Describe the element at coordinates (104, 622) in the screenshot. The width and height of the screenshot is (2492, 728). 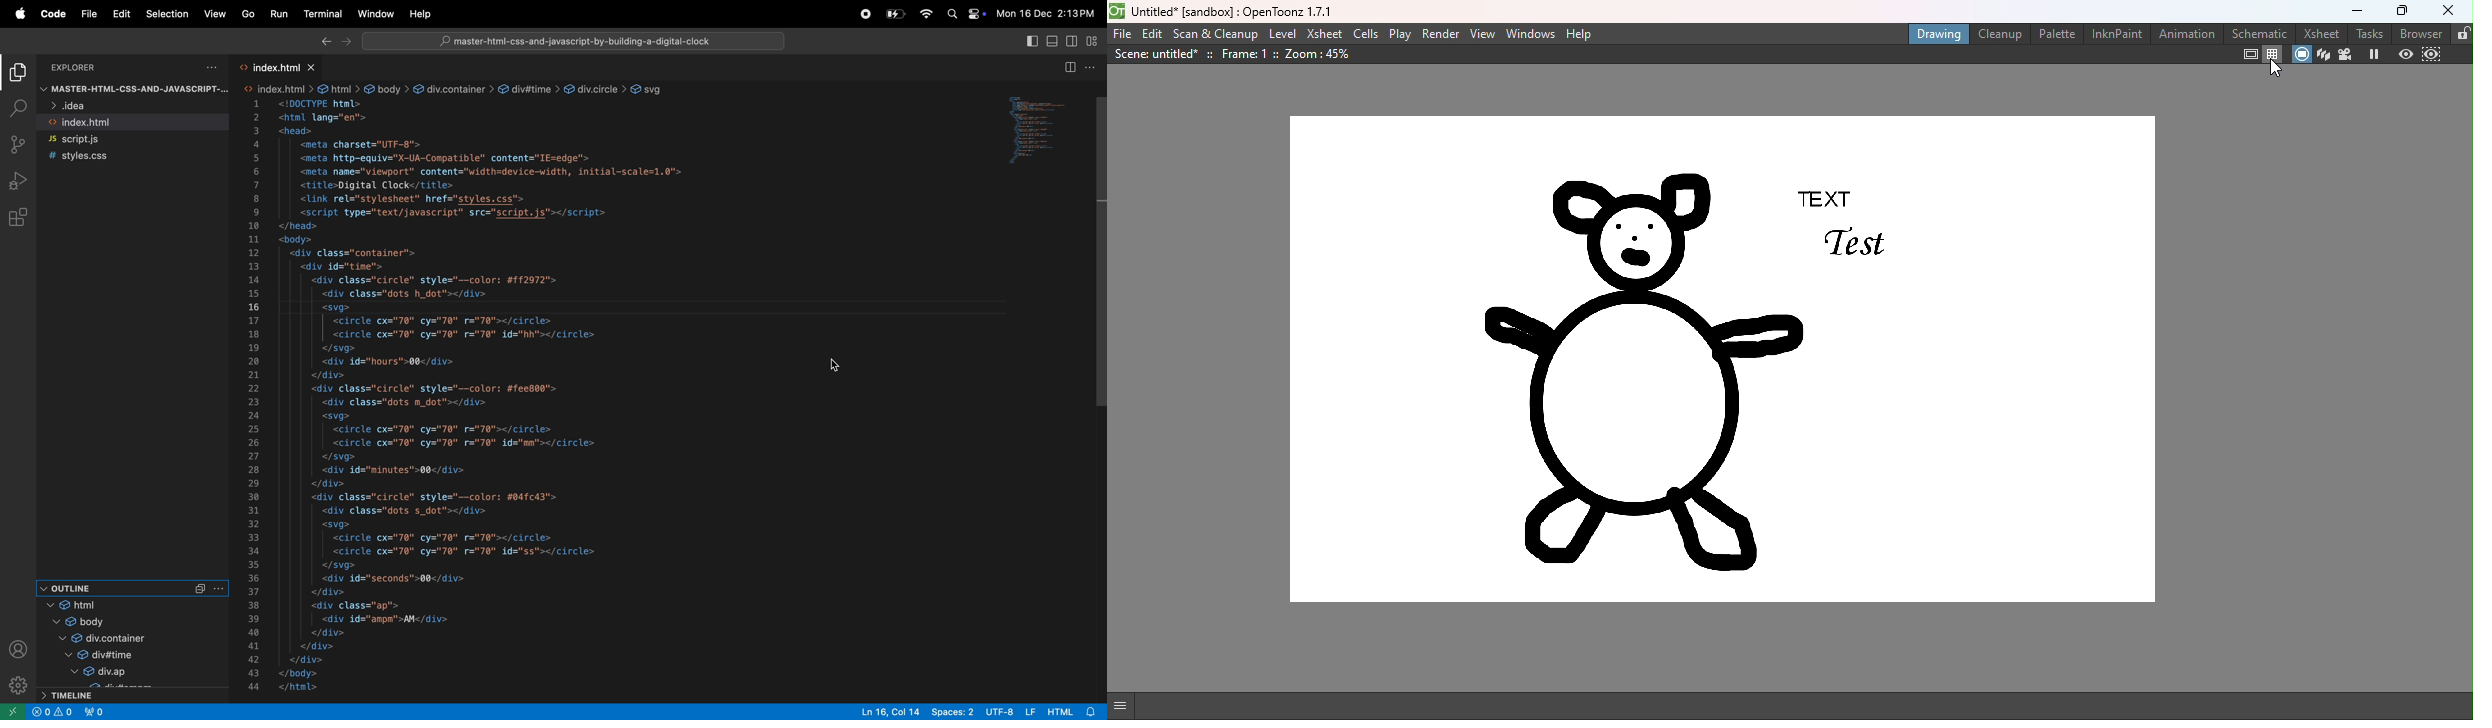
I see `body` at that location.